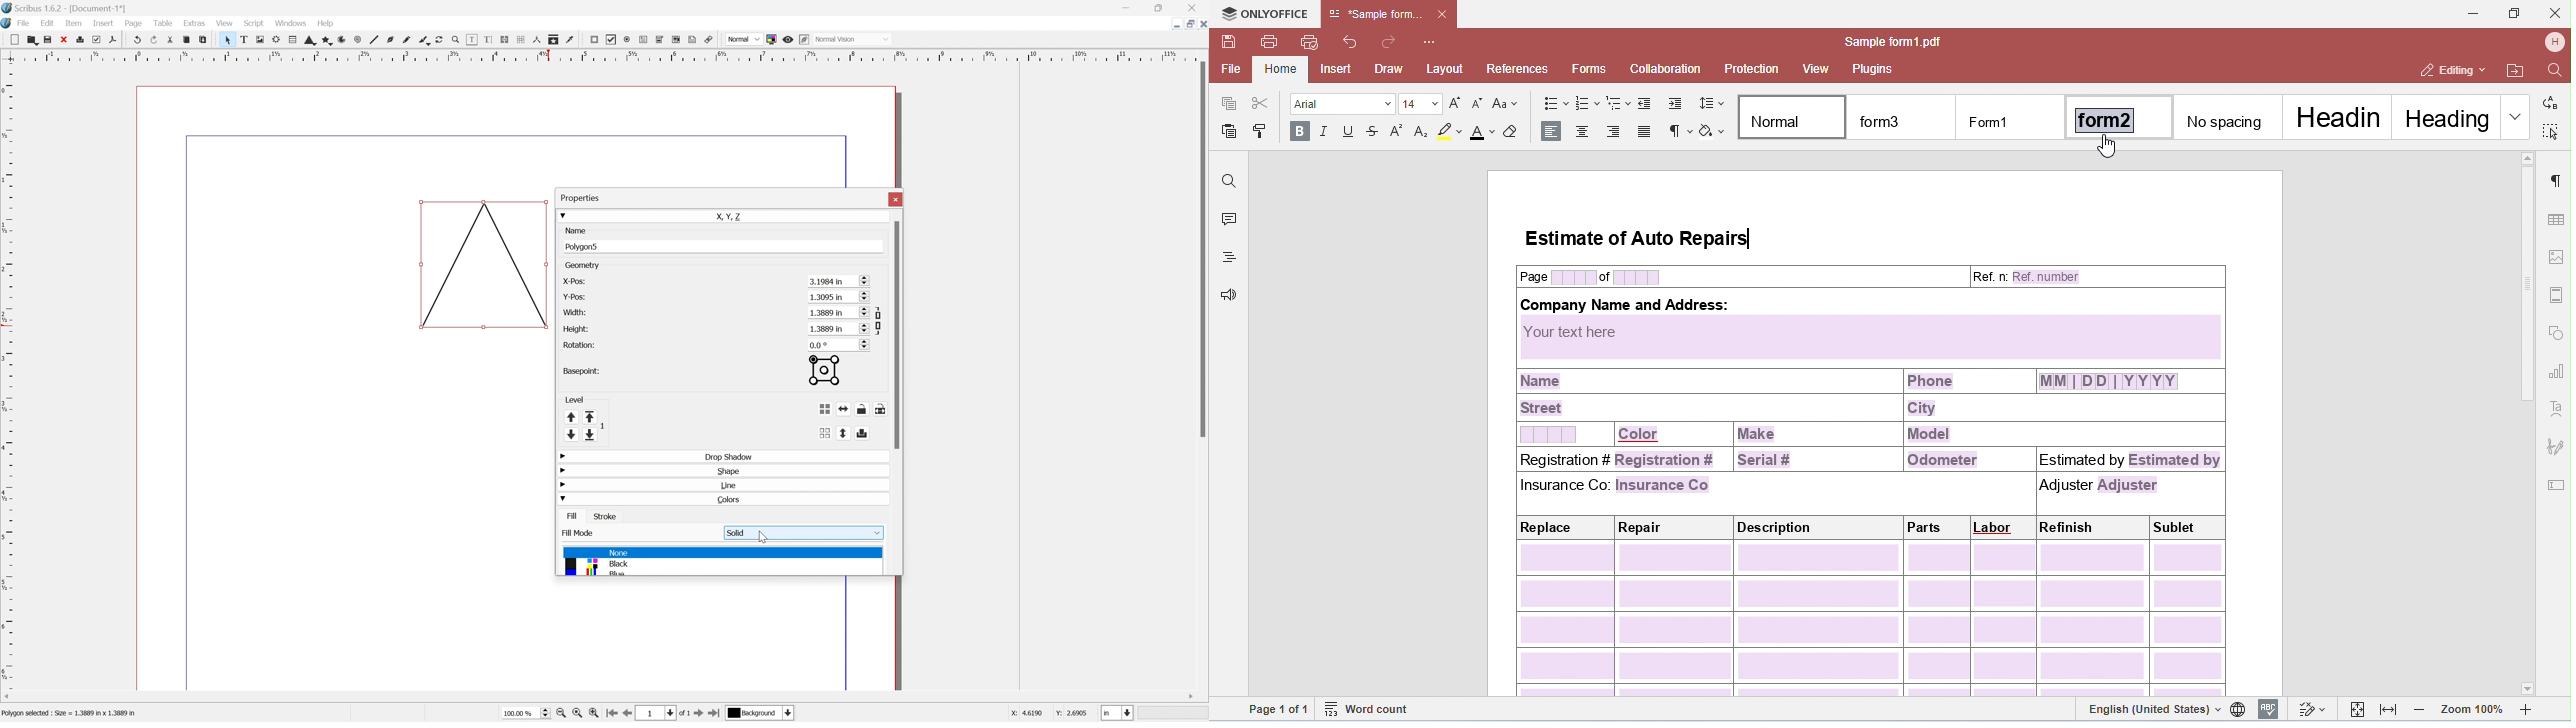 This screenshot has height=728, width=2576. I want to click on Scale, so click(603, 54).